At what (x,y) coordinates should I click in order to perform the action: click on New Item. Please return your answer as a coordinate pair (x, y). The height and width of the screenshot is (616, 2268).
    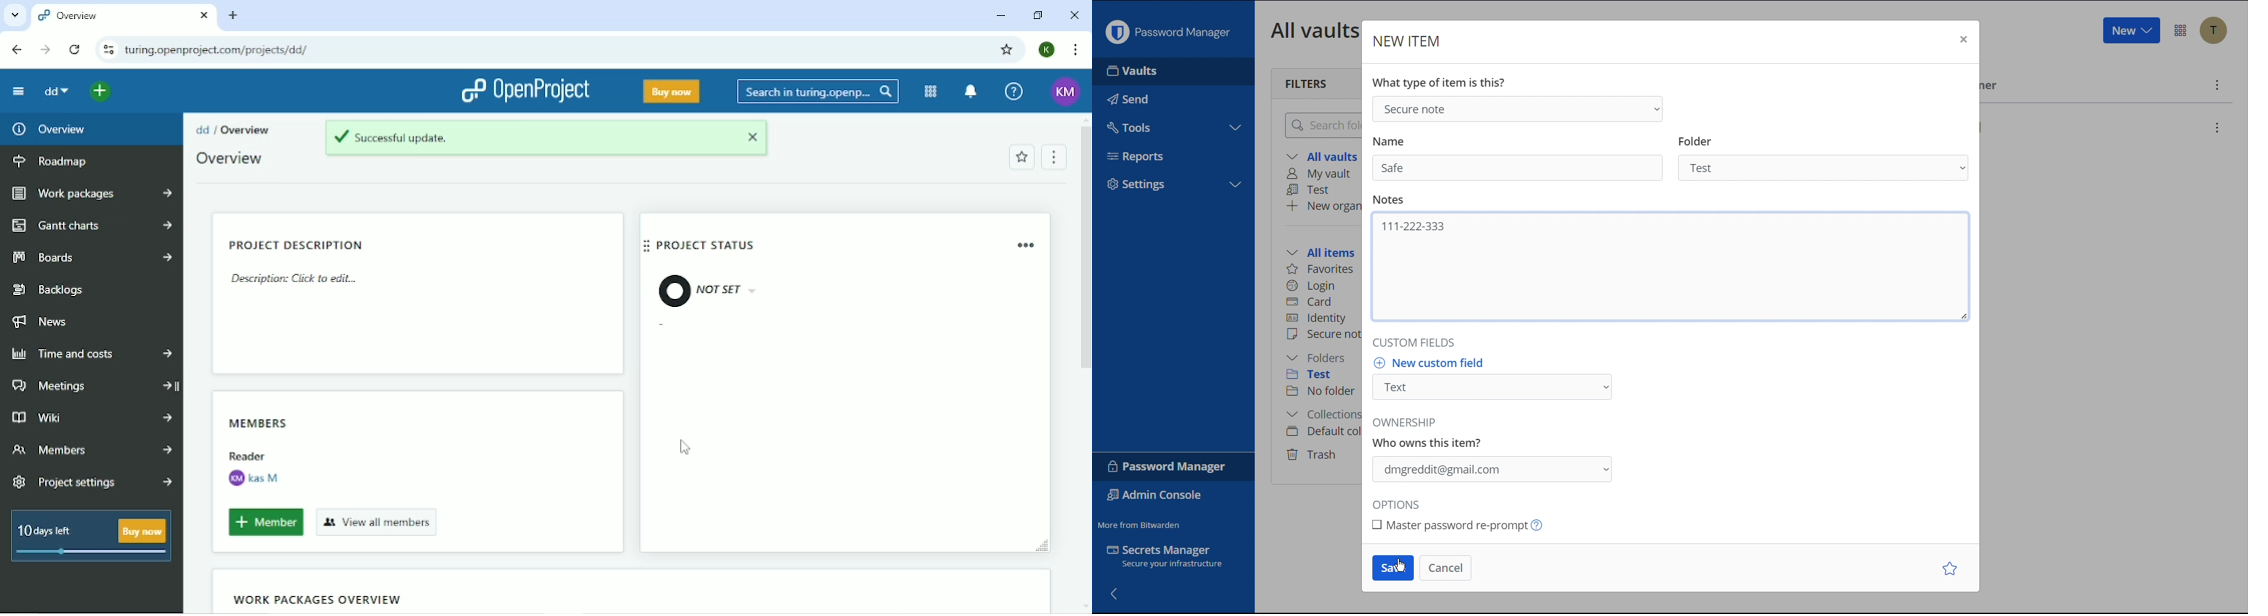
    Looking at the image, I should click on (1408, 41).